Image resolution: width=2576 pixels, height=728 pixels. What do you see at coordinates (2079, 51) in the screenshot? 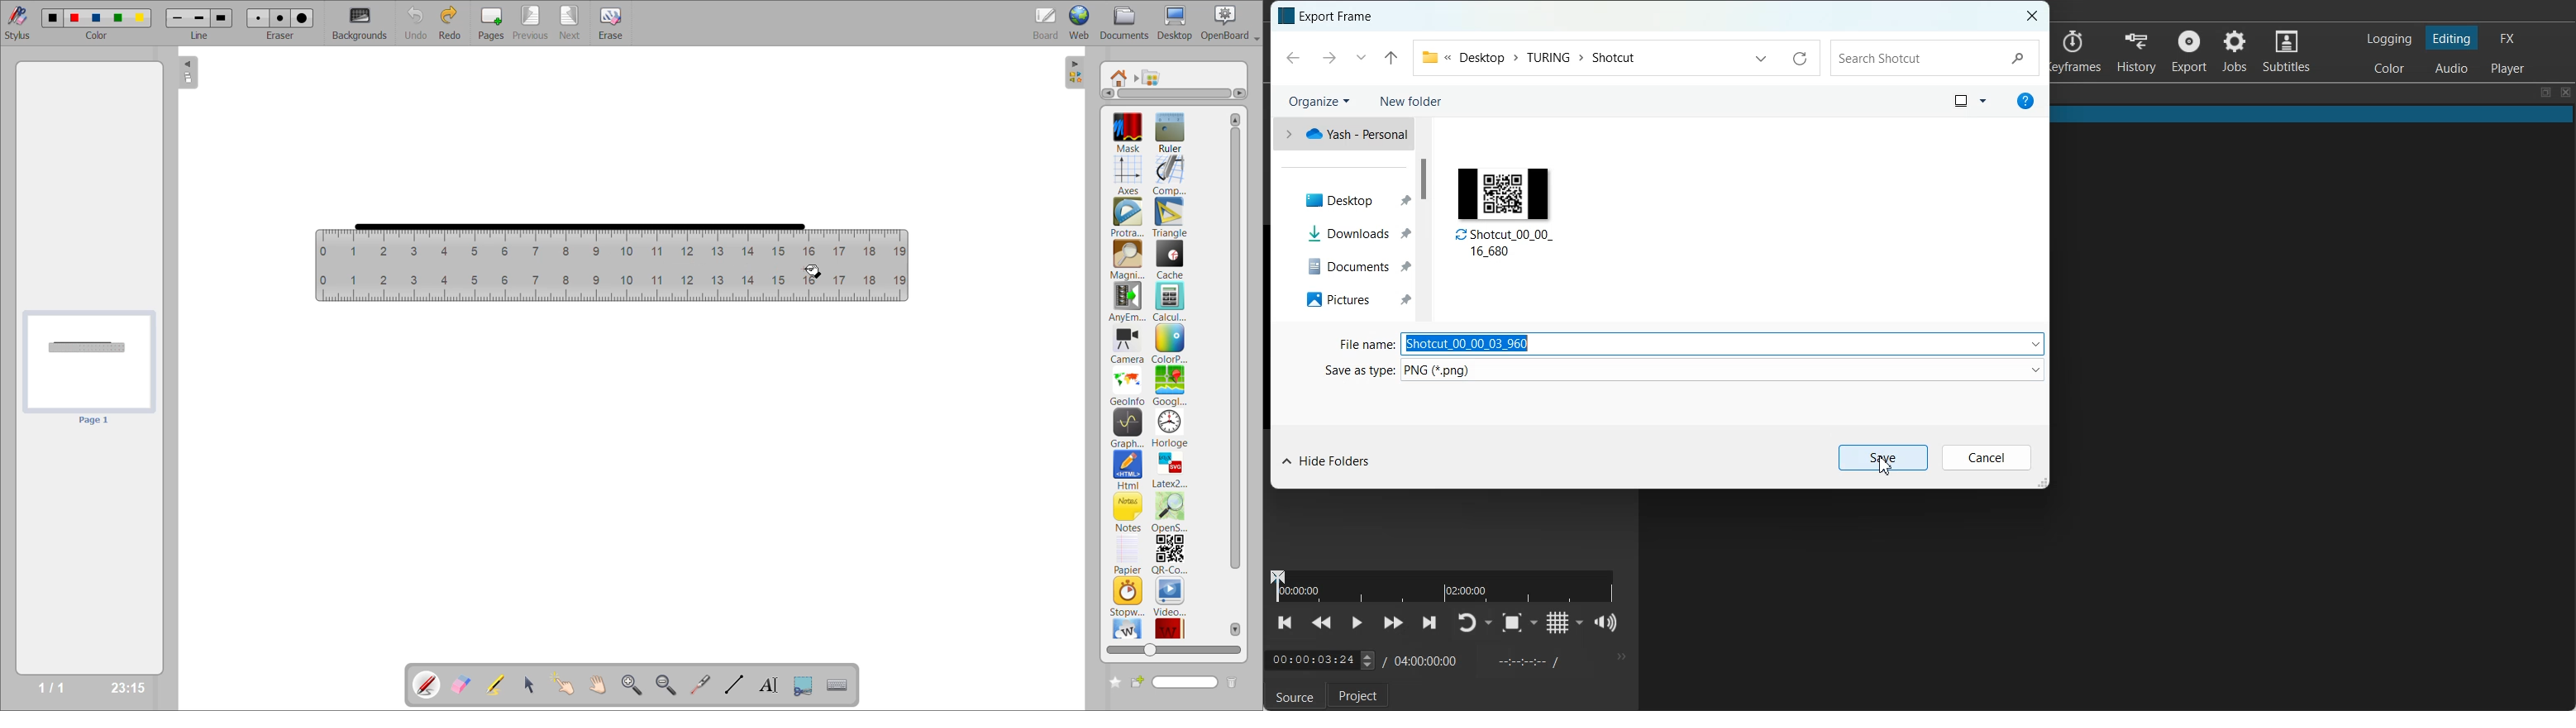
I see `Keyframes` at bounding box center [2079, 51].